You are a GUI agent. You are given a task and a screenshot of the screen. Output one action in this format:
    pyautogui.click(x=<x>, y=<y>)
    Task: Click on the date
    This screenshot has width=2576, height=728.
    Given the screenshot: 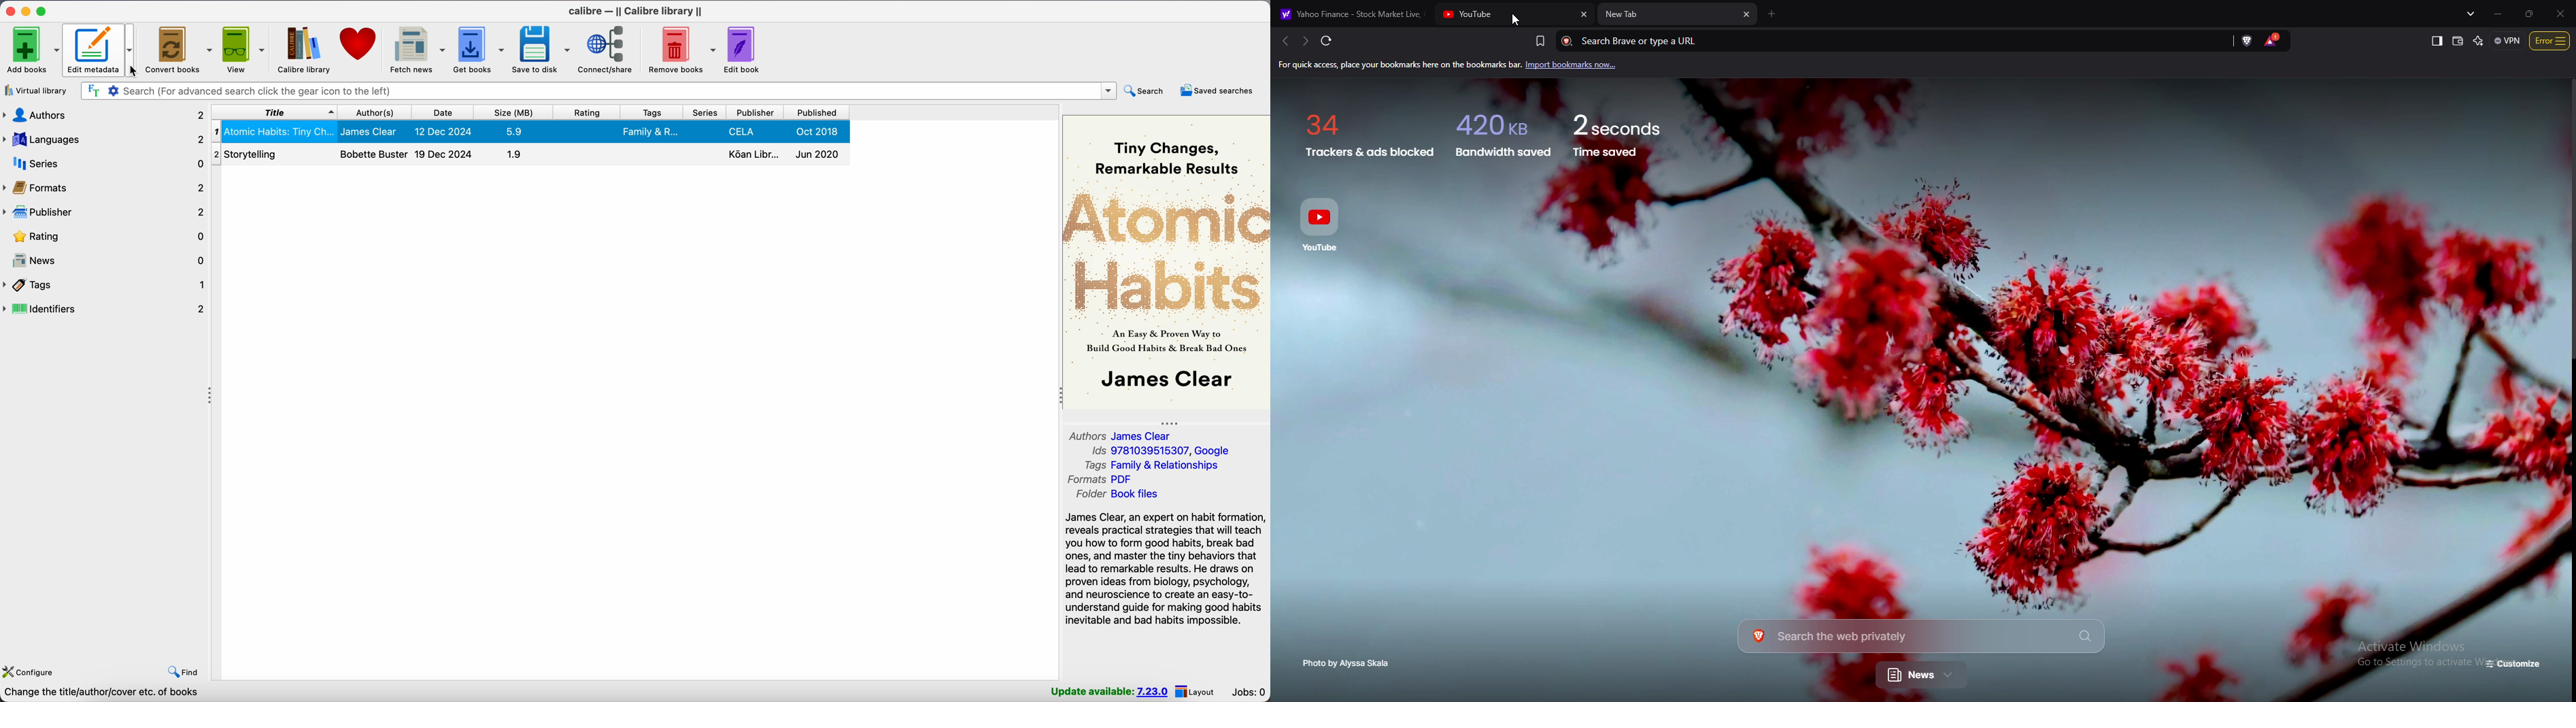 What is the action you would take?
    pyautogui.click(x=443, y=112)
    